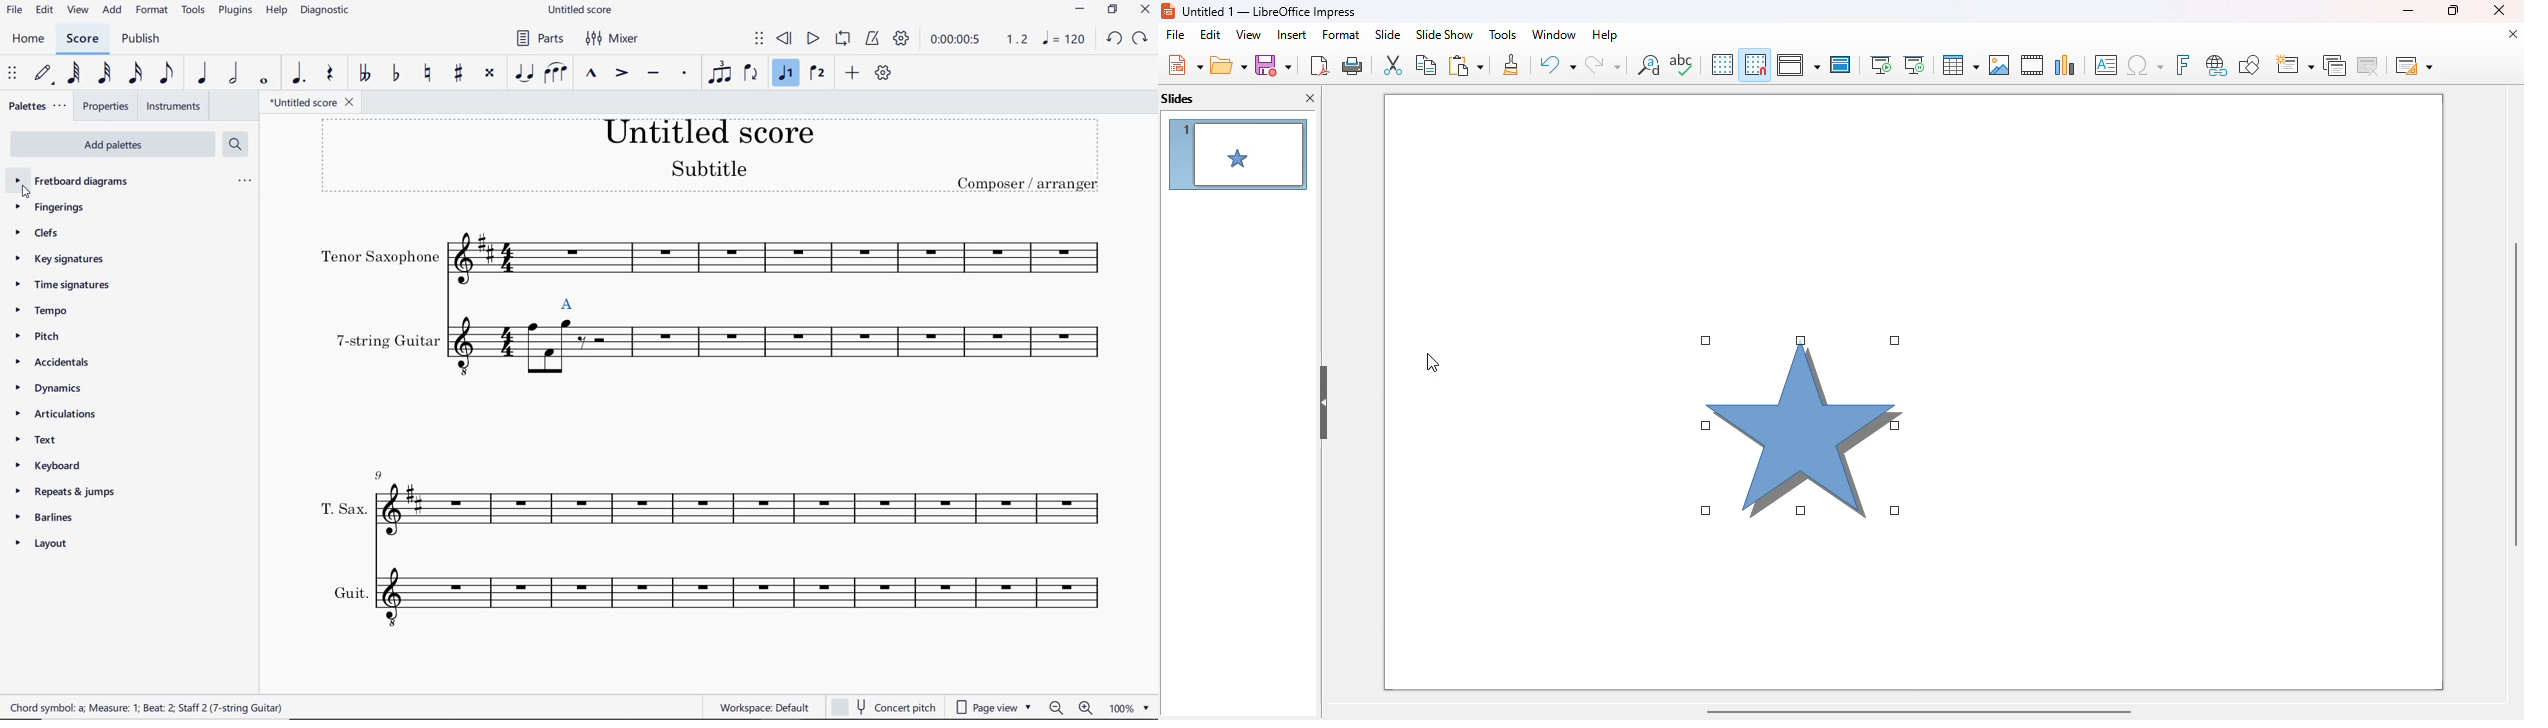  What do you see at coordinates (2065, 64) in the screenshot?
I see `insert chart` at bounding box center [2065, 64].